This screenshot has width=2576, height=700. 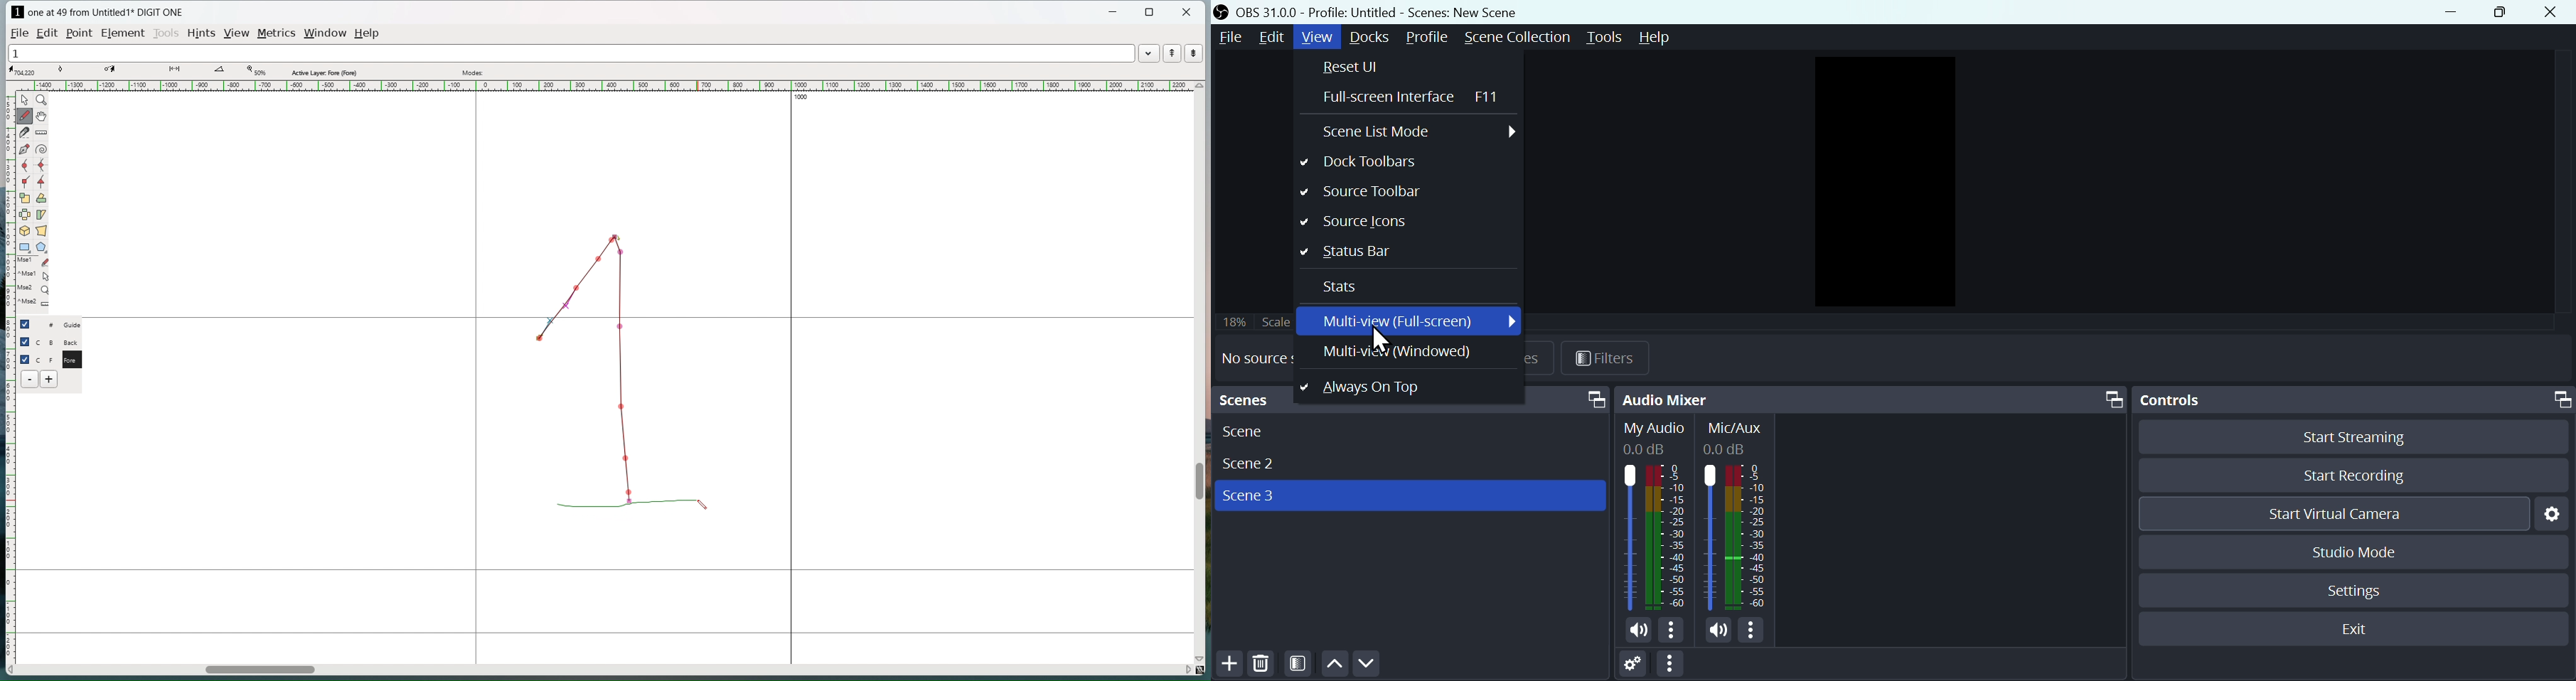 I want to click on vertical scrollbar, so click(x=1198, y=481).